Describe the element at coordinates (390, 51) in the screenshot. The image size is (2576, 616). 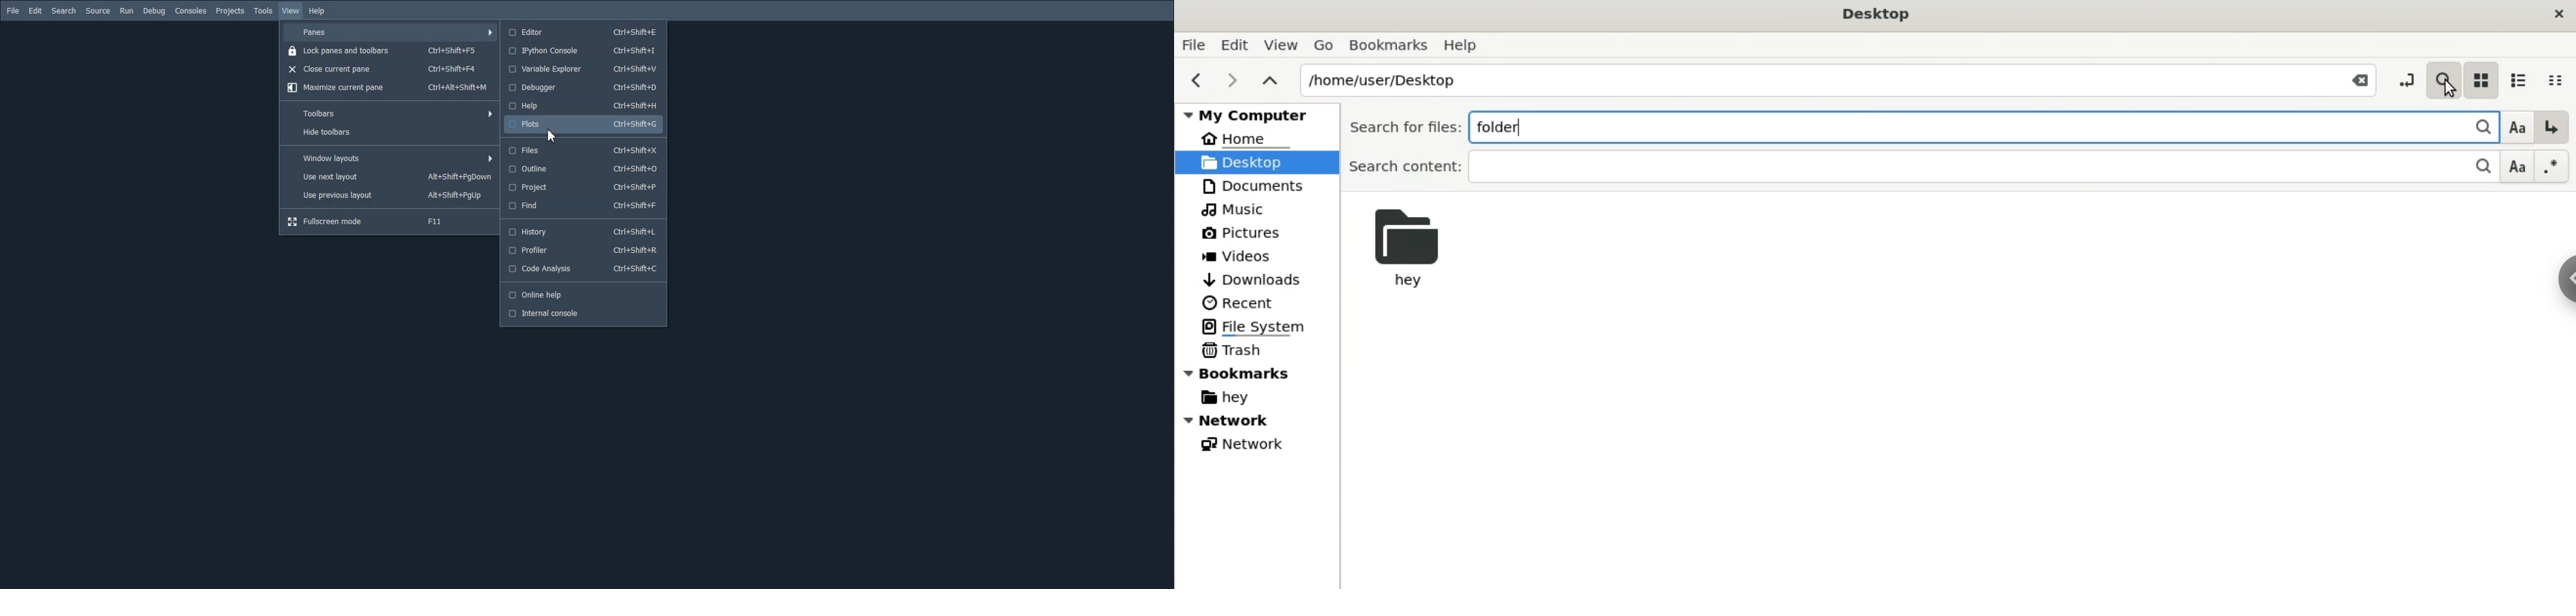
I see `Lock panes and toolbars` at that location.